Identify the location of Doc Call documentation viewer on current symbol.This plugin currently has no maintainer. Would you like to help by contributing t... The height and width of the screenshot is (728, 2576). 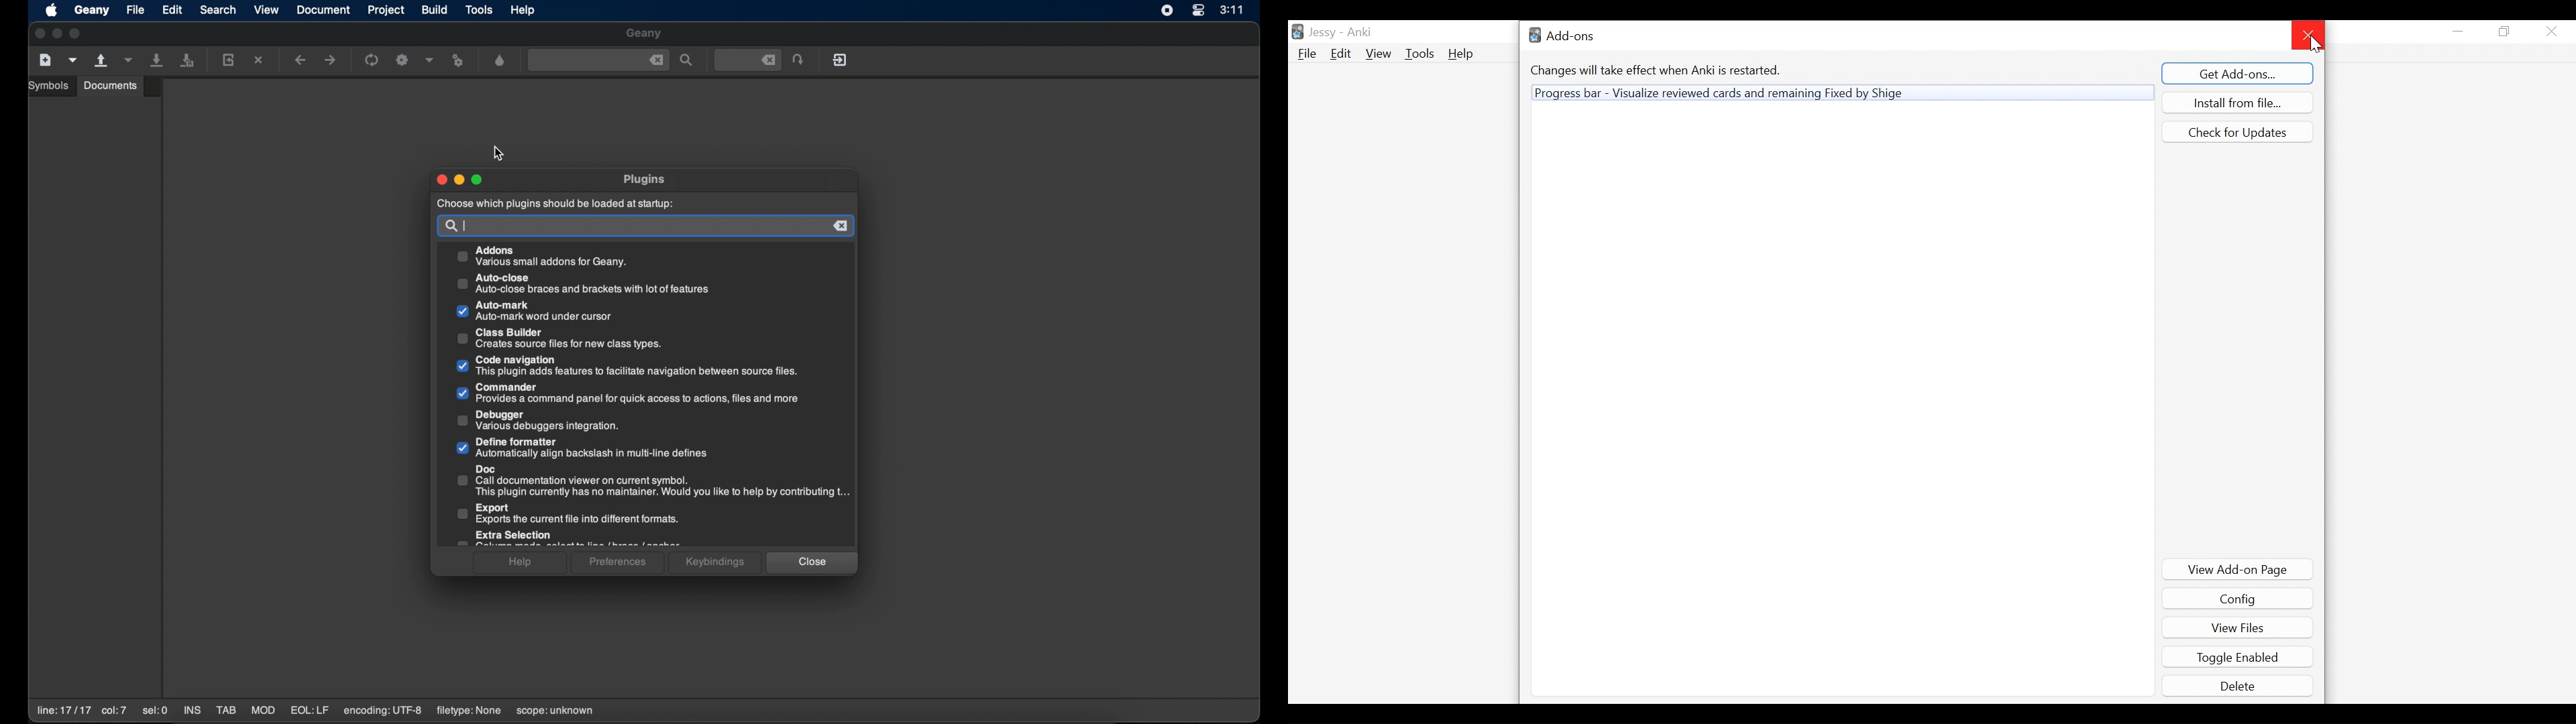
(651, 480).